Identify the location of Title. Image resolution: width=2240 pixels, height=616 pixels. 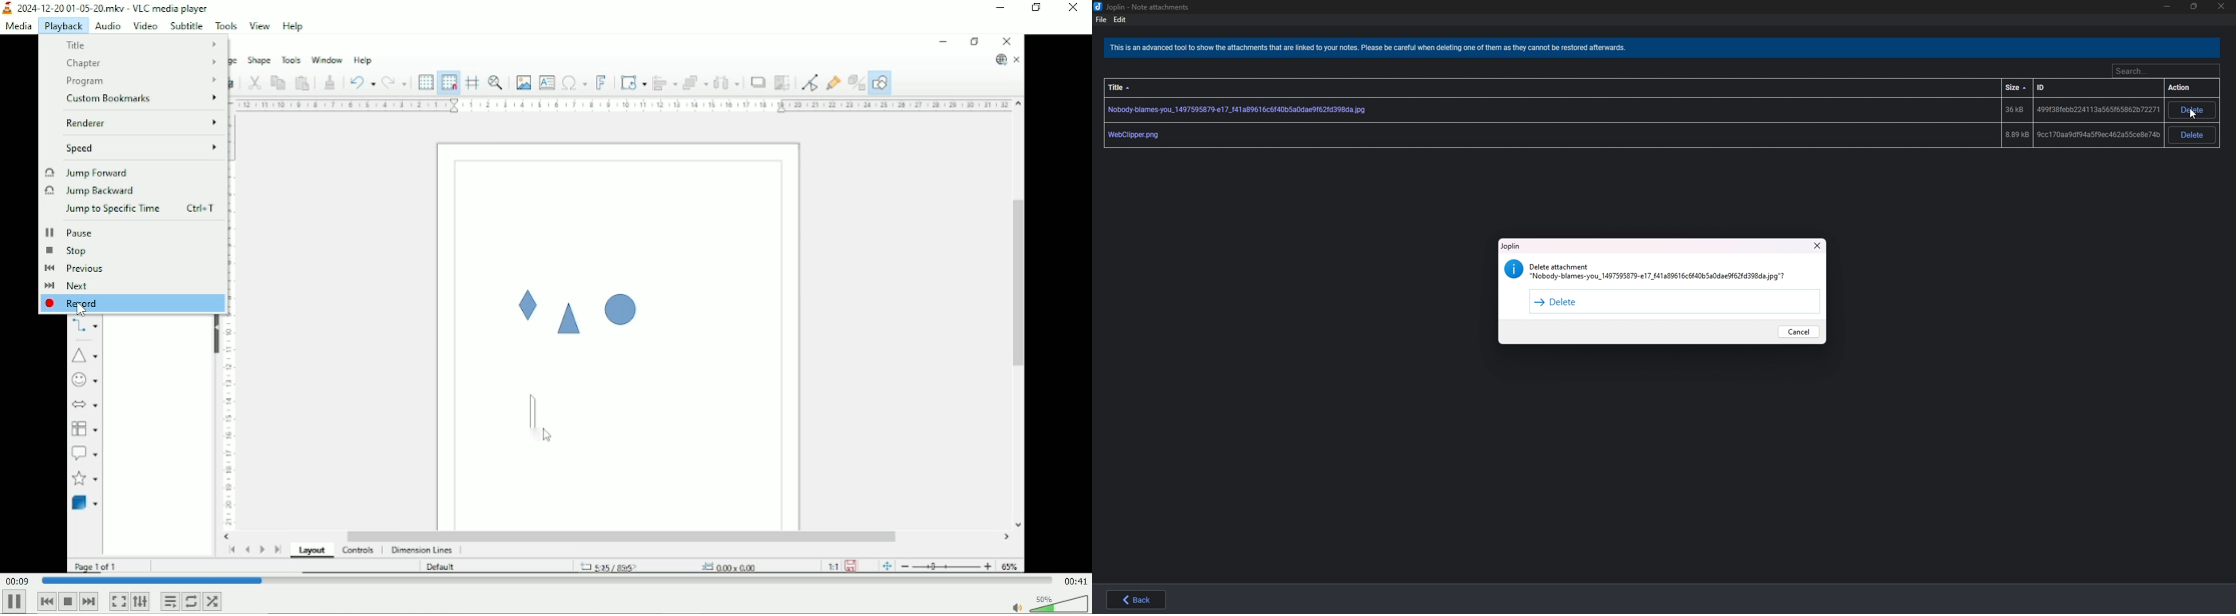
(1121, 88).